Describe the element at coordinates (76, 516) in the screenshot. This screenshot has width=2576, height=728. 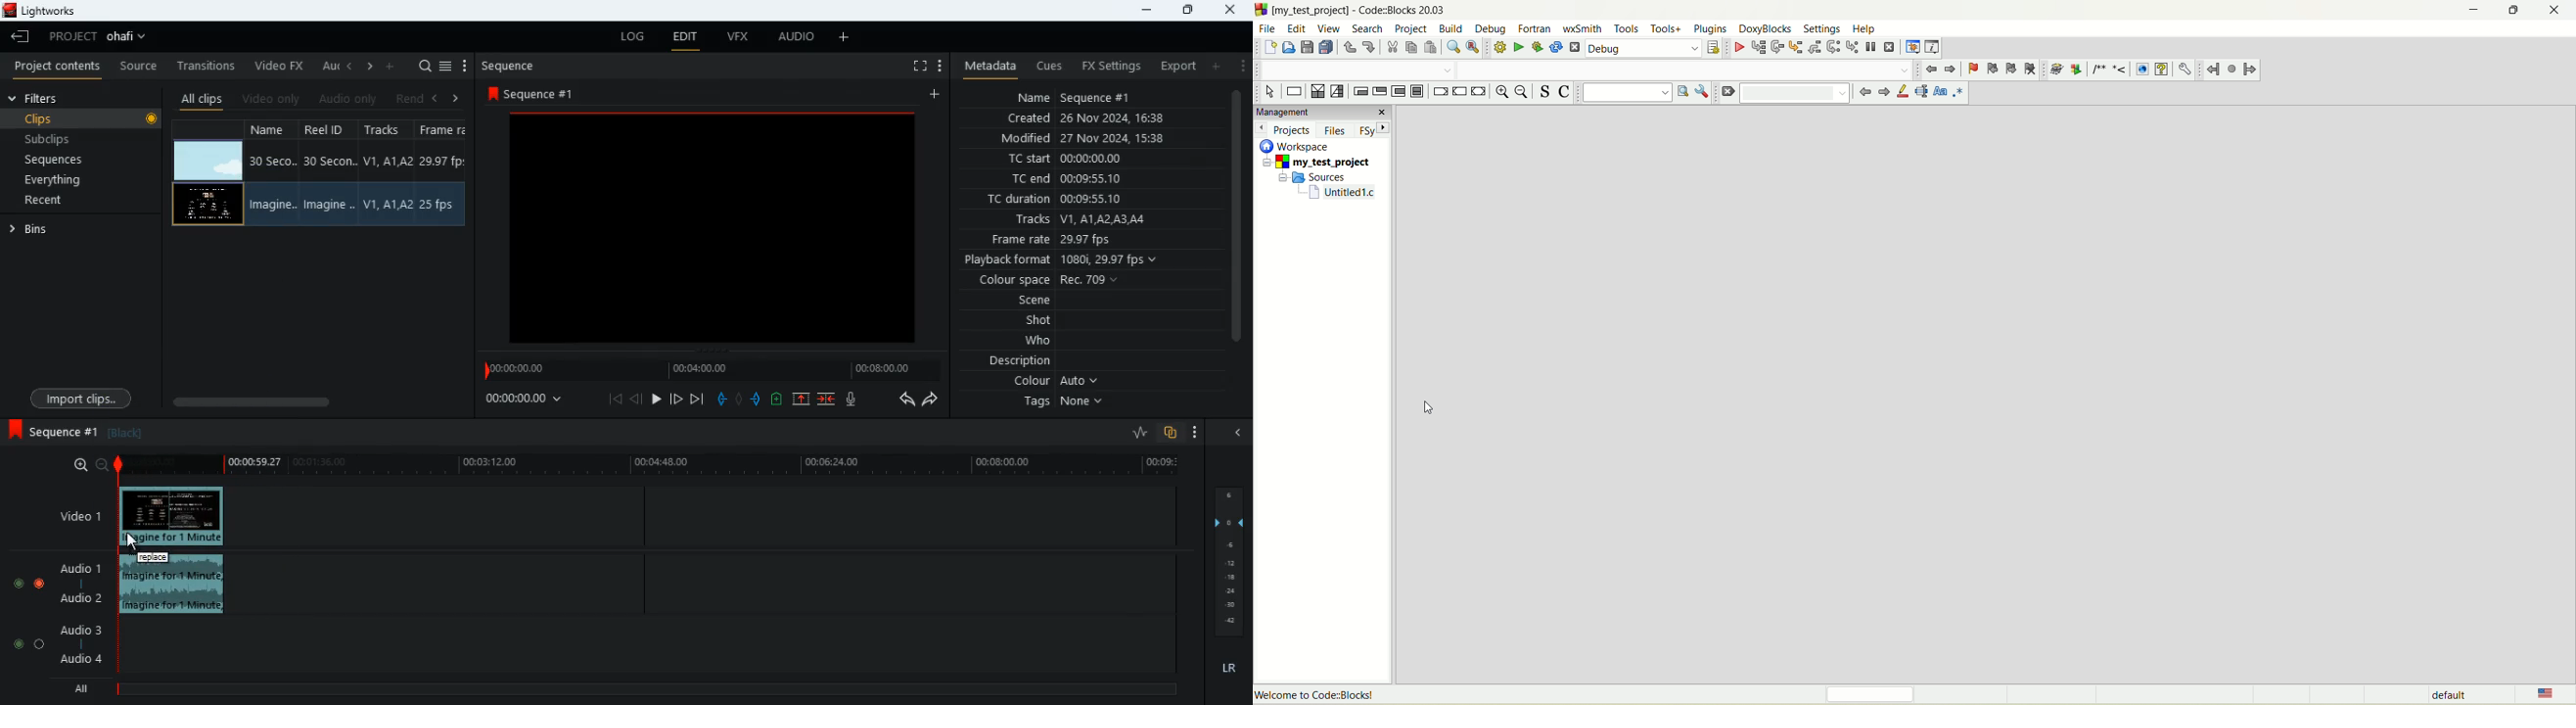
I see `video 1` at that location.